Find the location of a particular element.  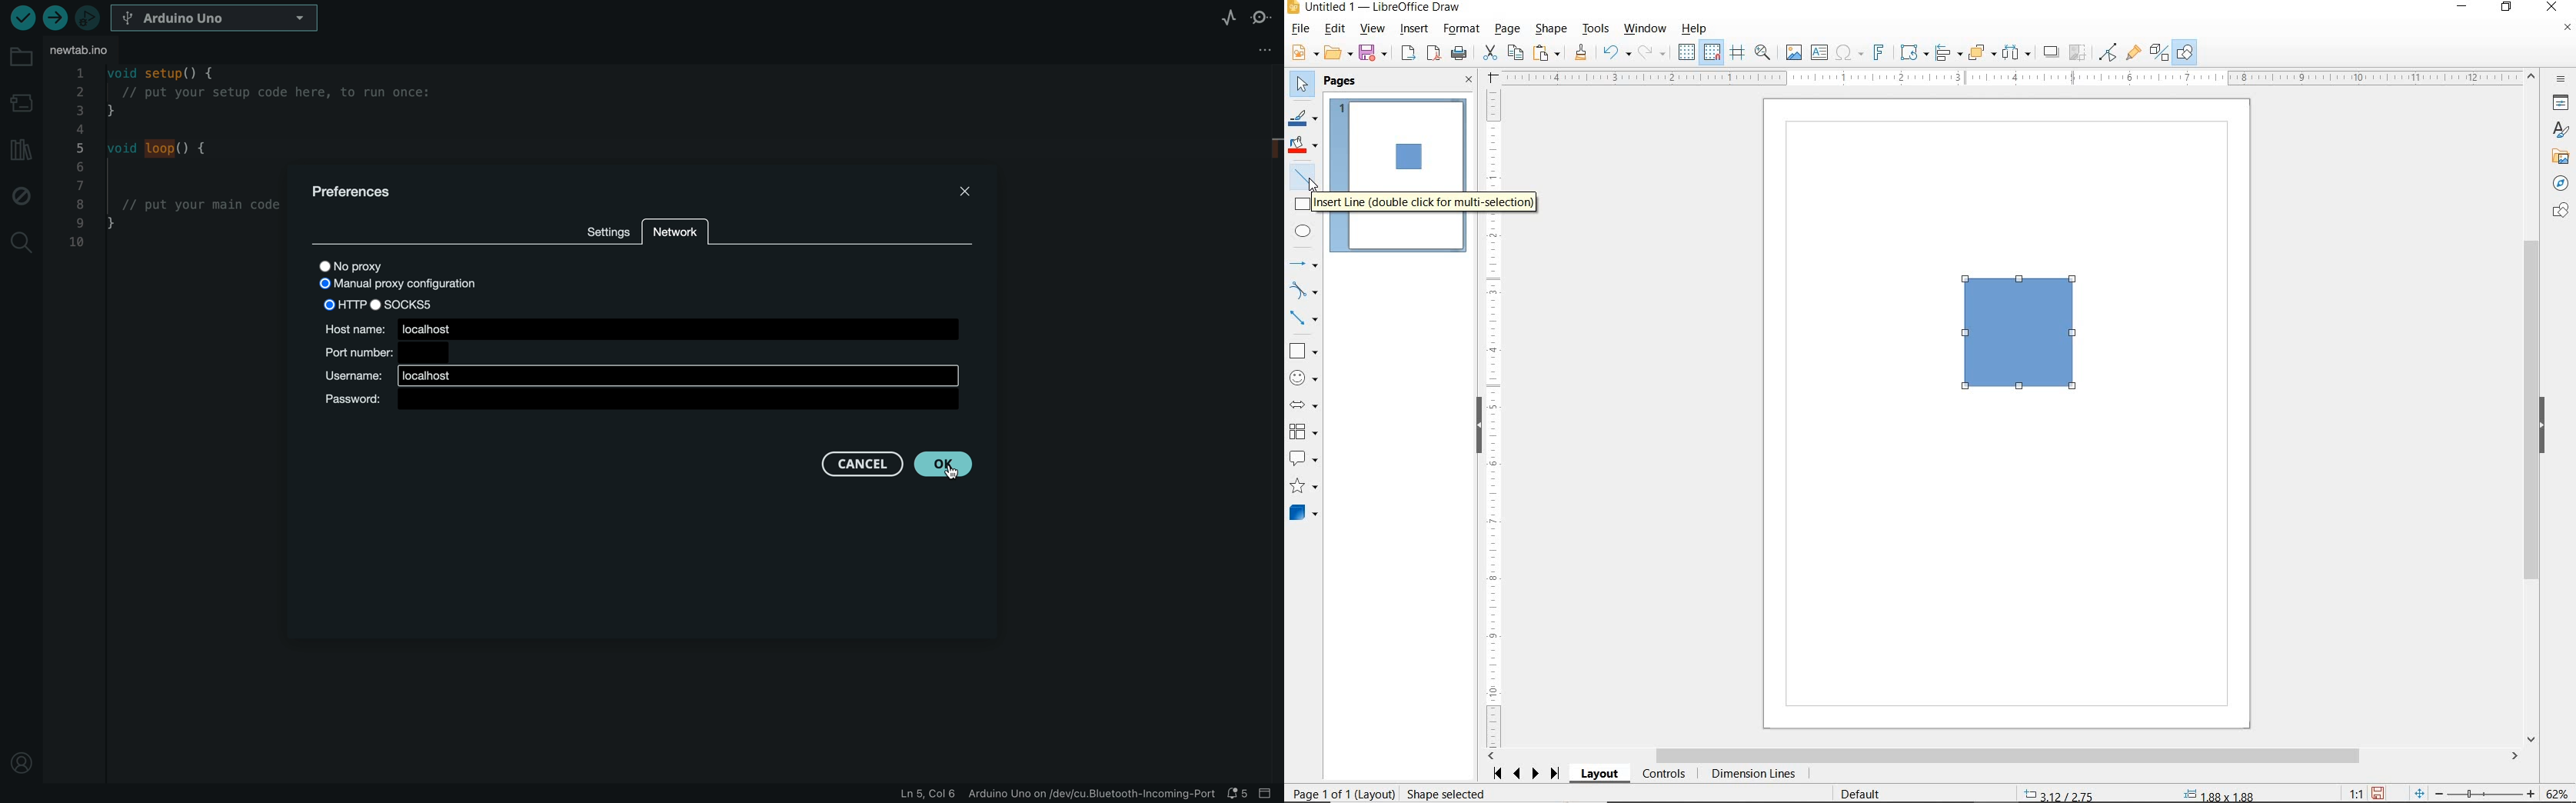

RULER is located at coordinates (1494, 418).